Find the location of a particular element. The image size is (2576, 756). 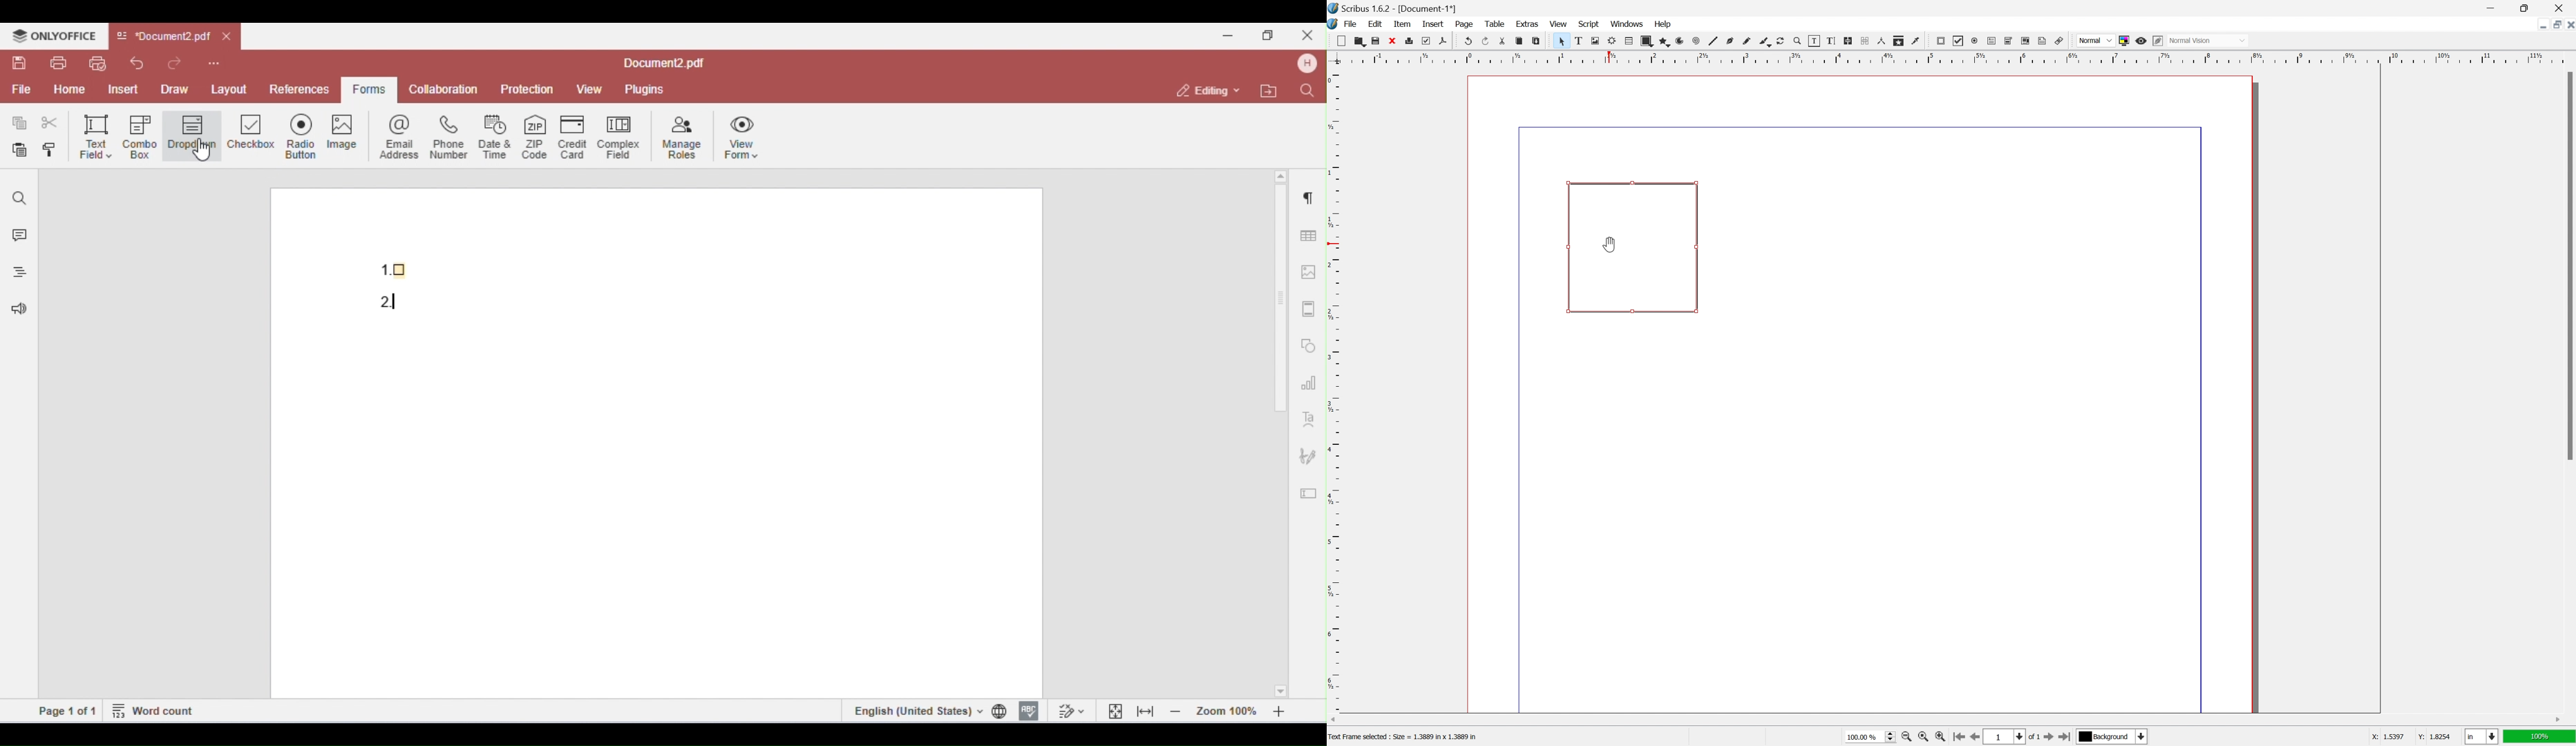

text box is located at coordinates (1633, 249).